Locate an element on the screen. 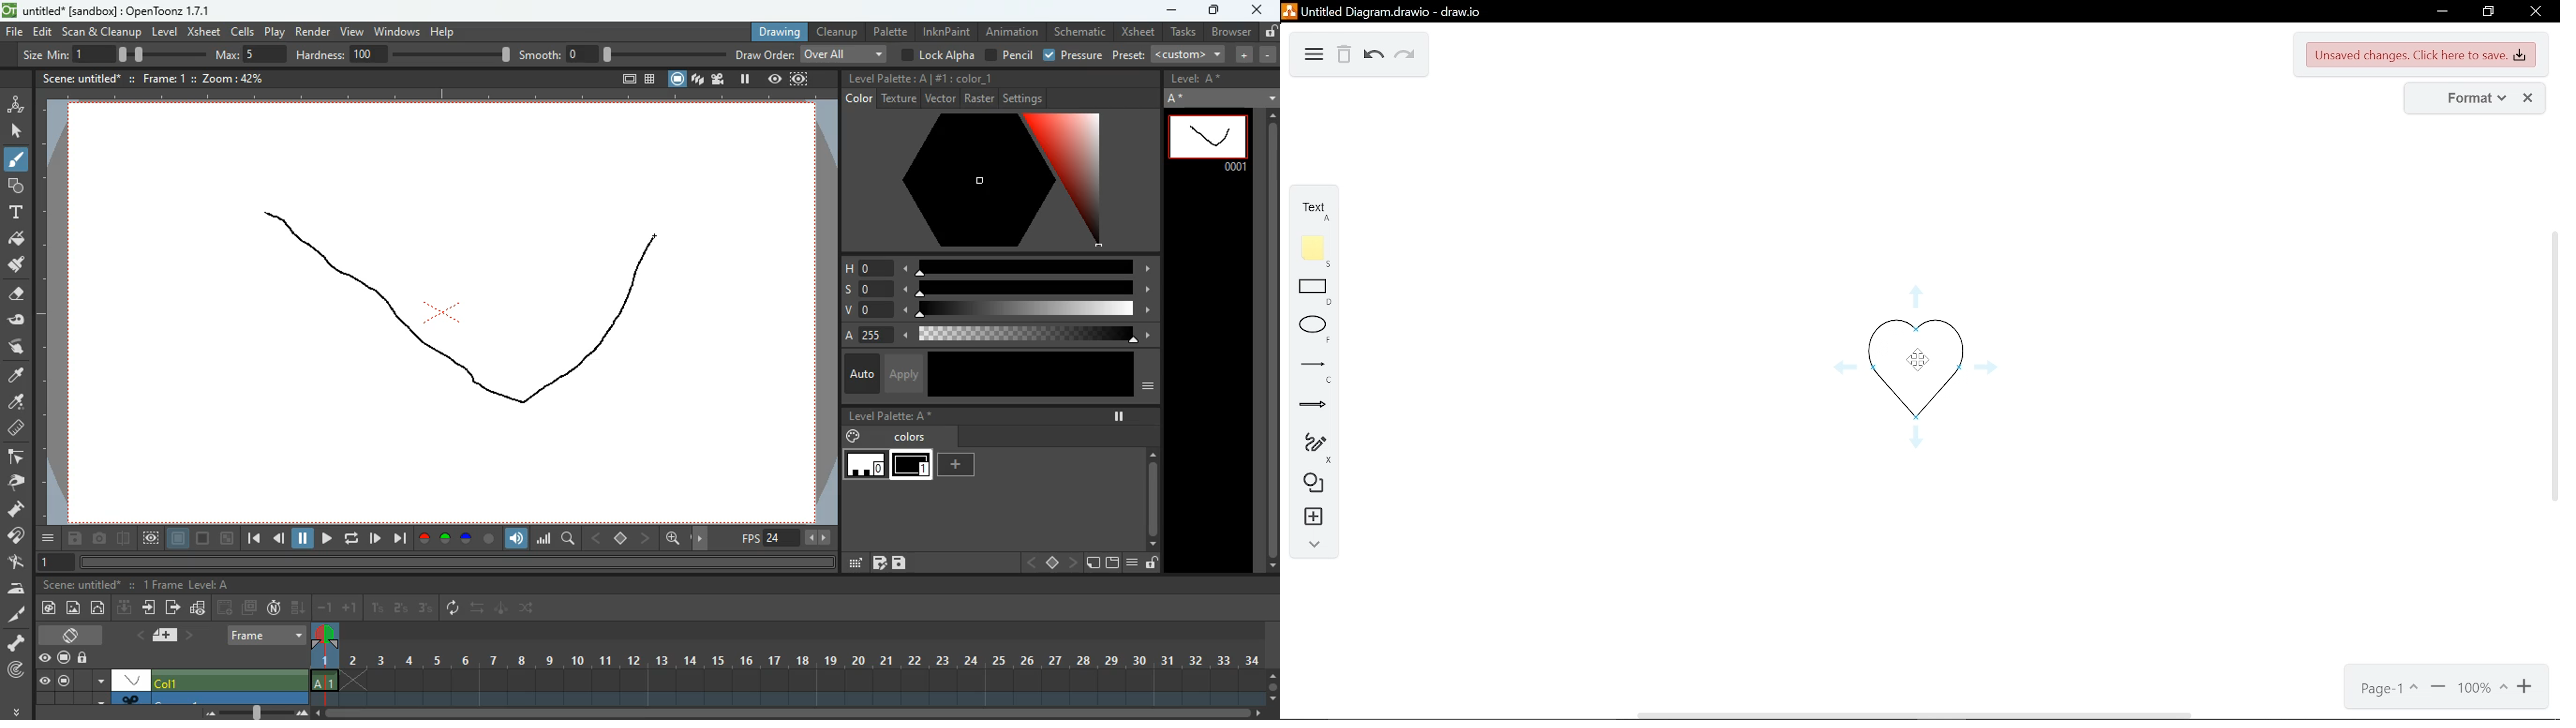  frame is located at coordinates (268, 635).